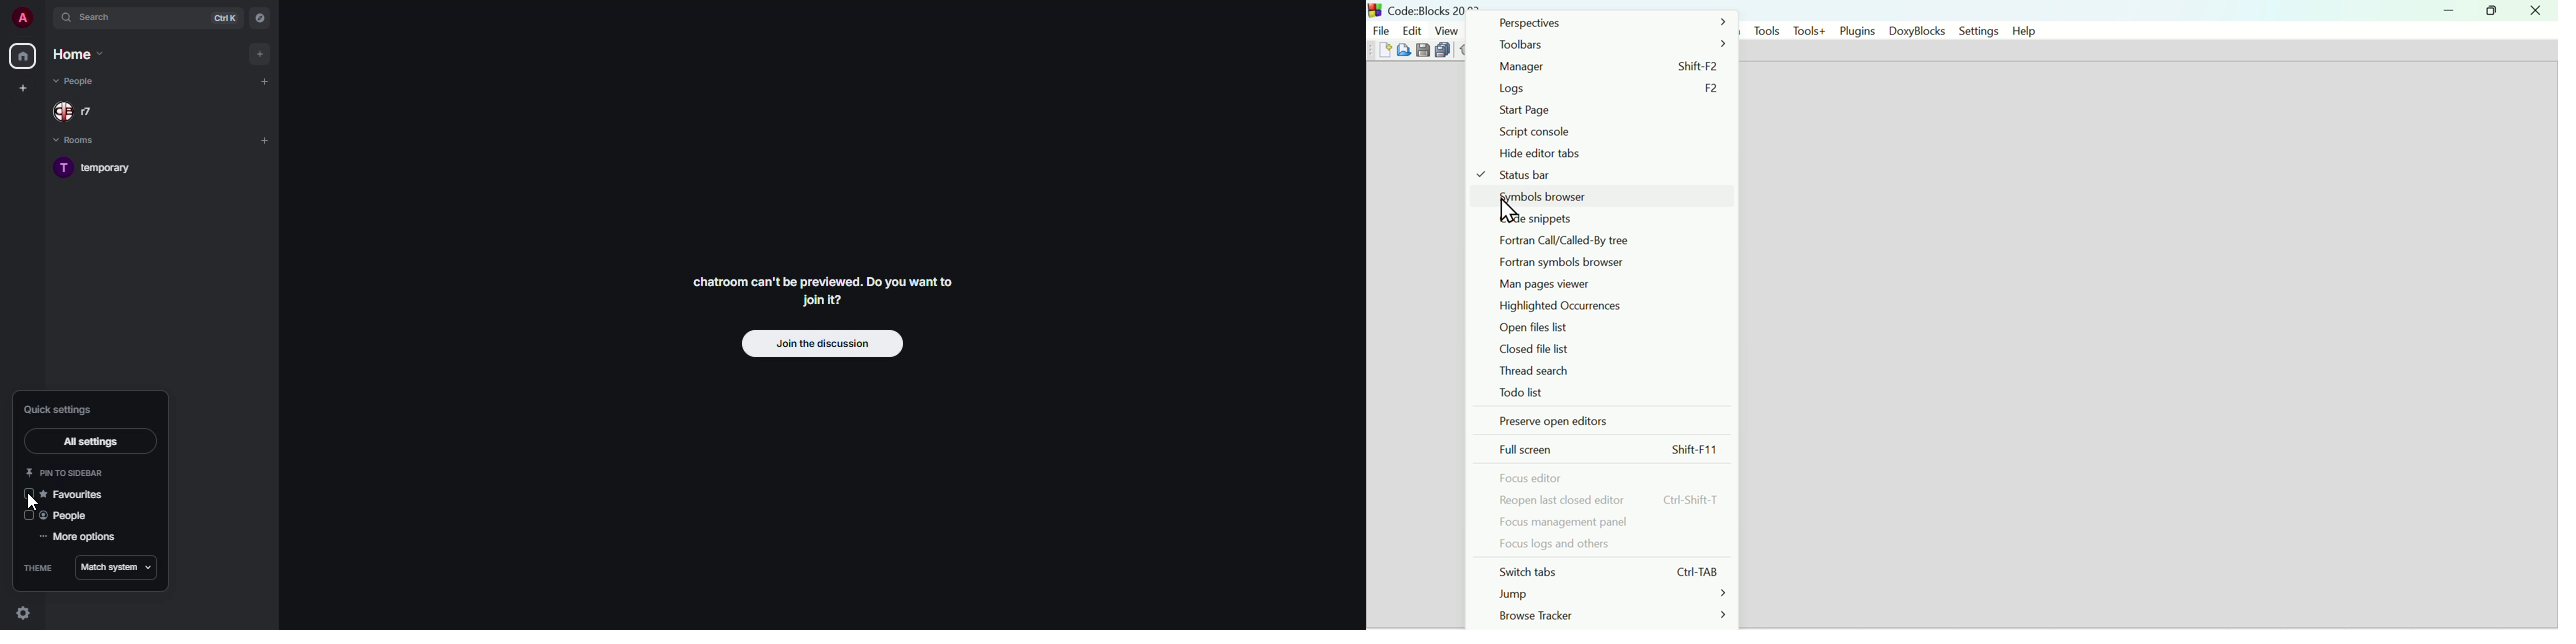 This screenshot has height=644, width=2576. I want to click on minimize, so click(2450, 11).